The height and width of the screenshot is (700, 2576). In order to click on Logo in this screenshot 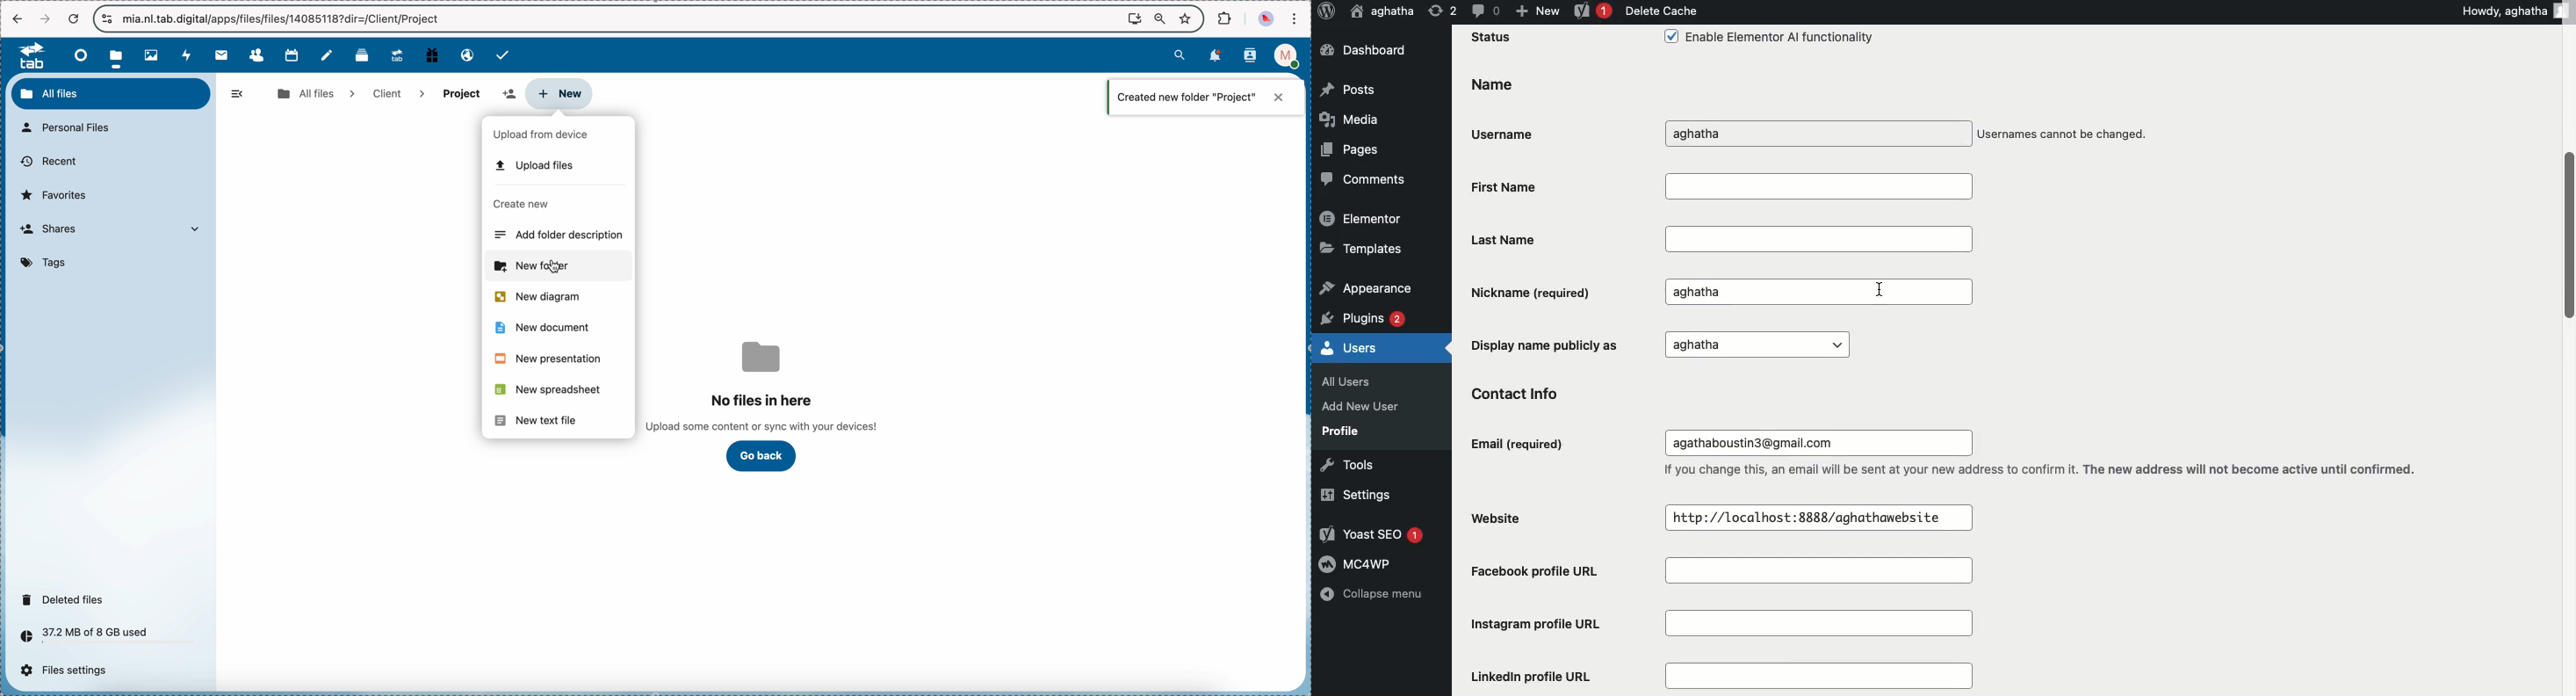, I will do `click(1325, 11)`.